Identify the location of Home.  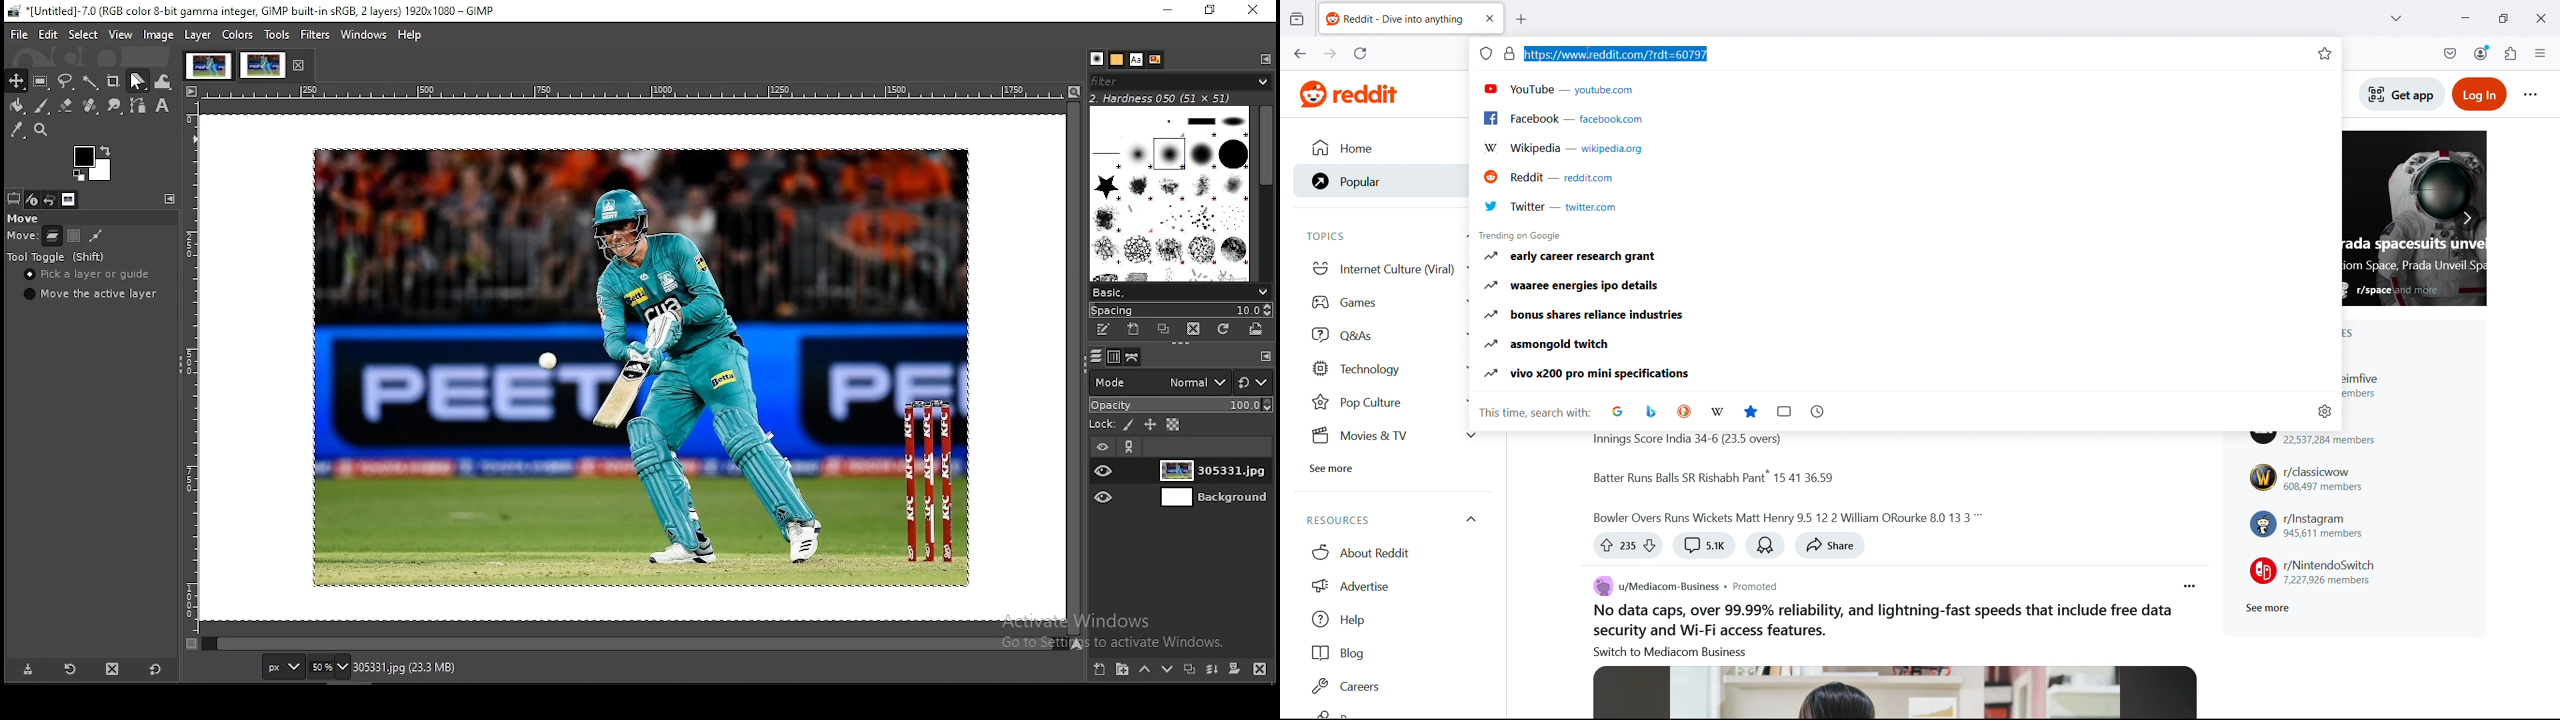
(1375, 149).